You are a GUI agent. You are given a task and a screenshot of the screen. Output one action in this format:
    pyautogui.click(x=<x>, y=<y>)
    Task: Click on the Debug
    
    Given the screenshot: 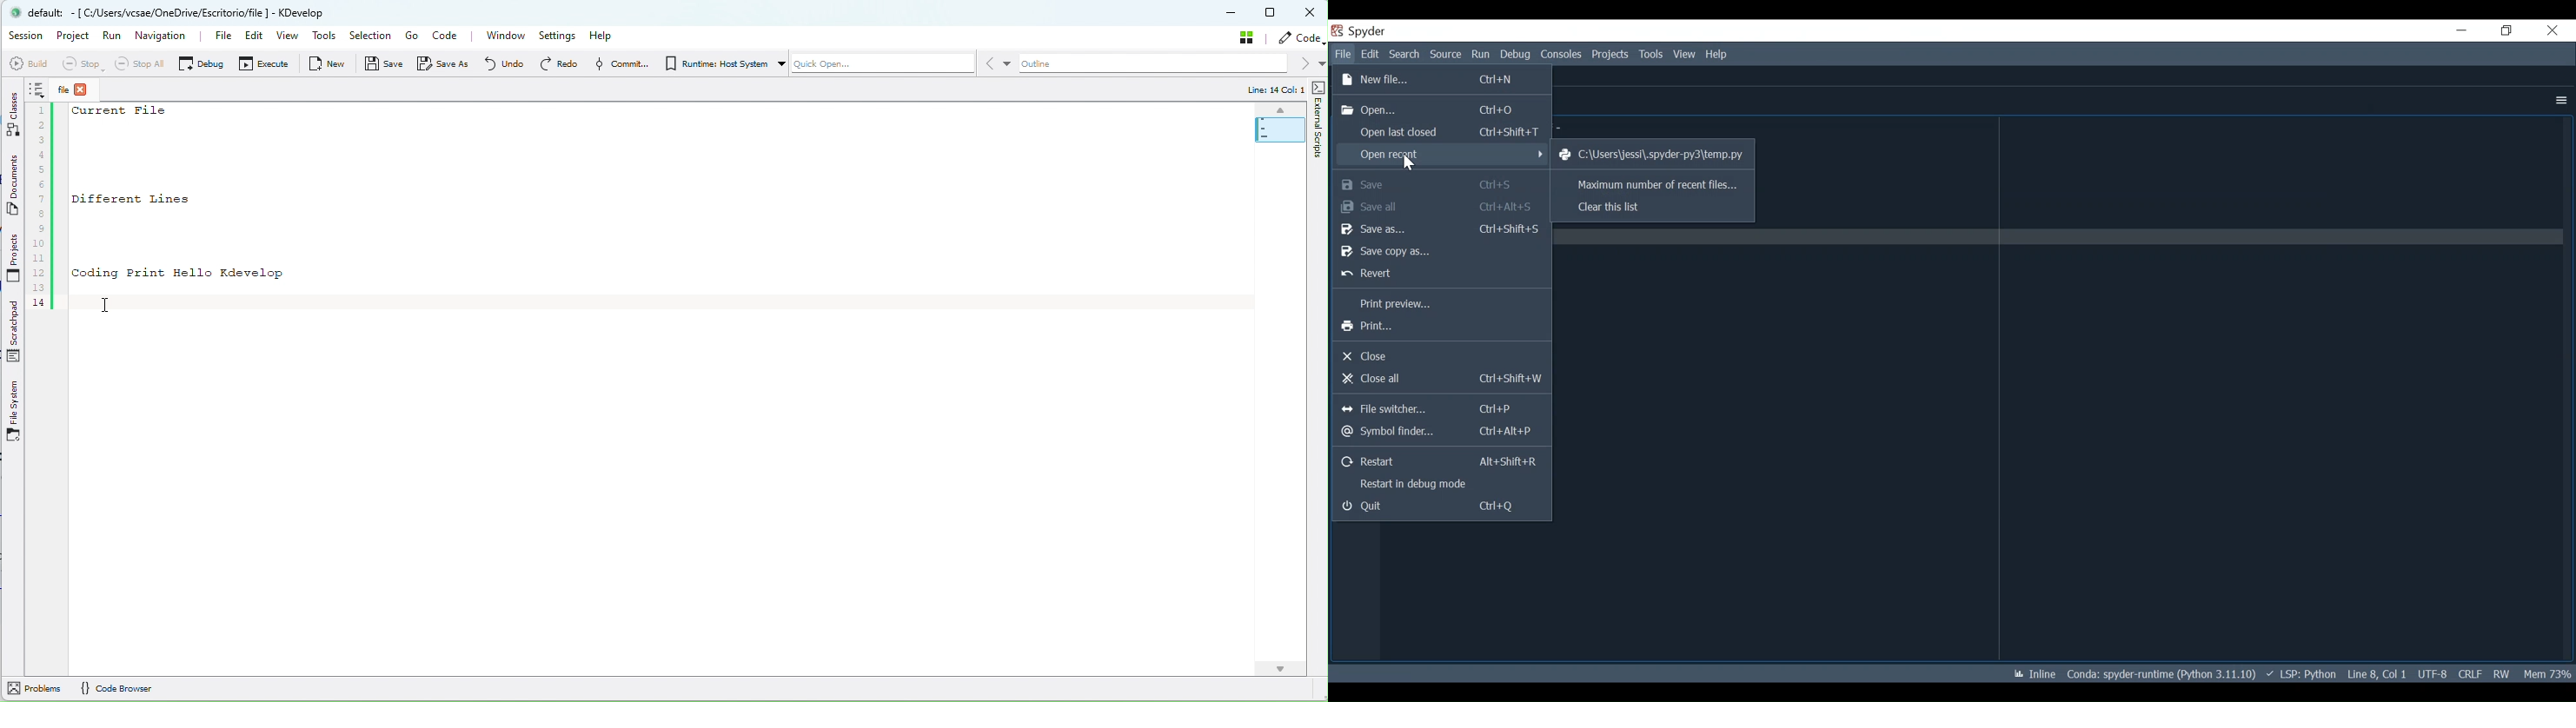 What is the action you would take?
    pyautogui.click(x=1517, y=55)
    